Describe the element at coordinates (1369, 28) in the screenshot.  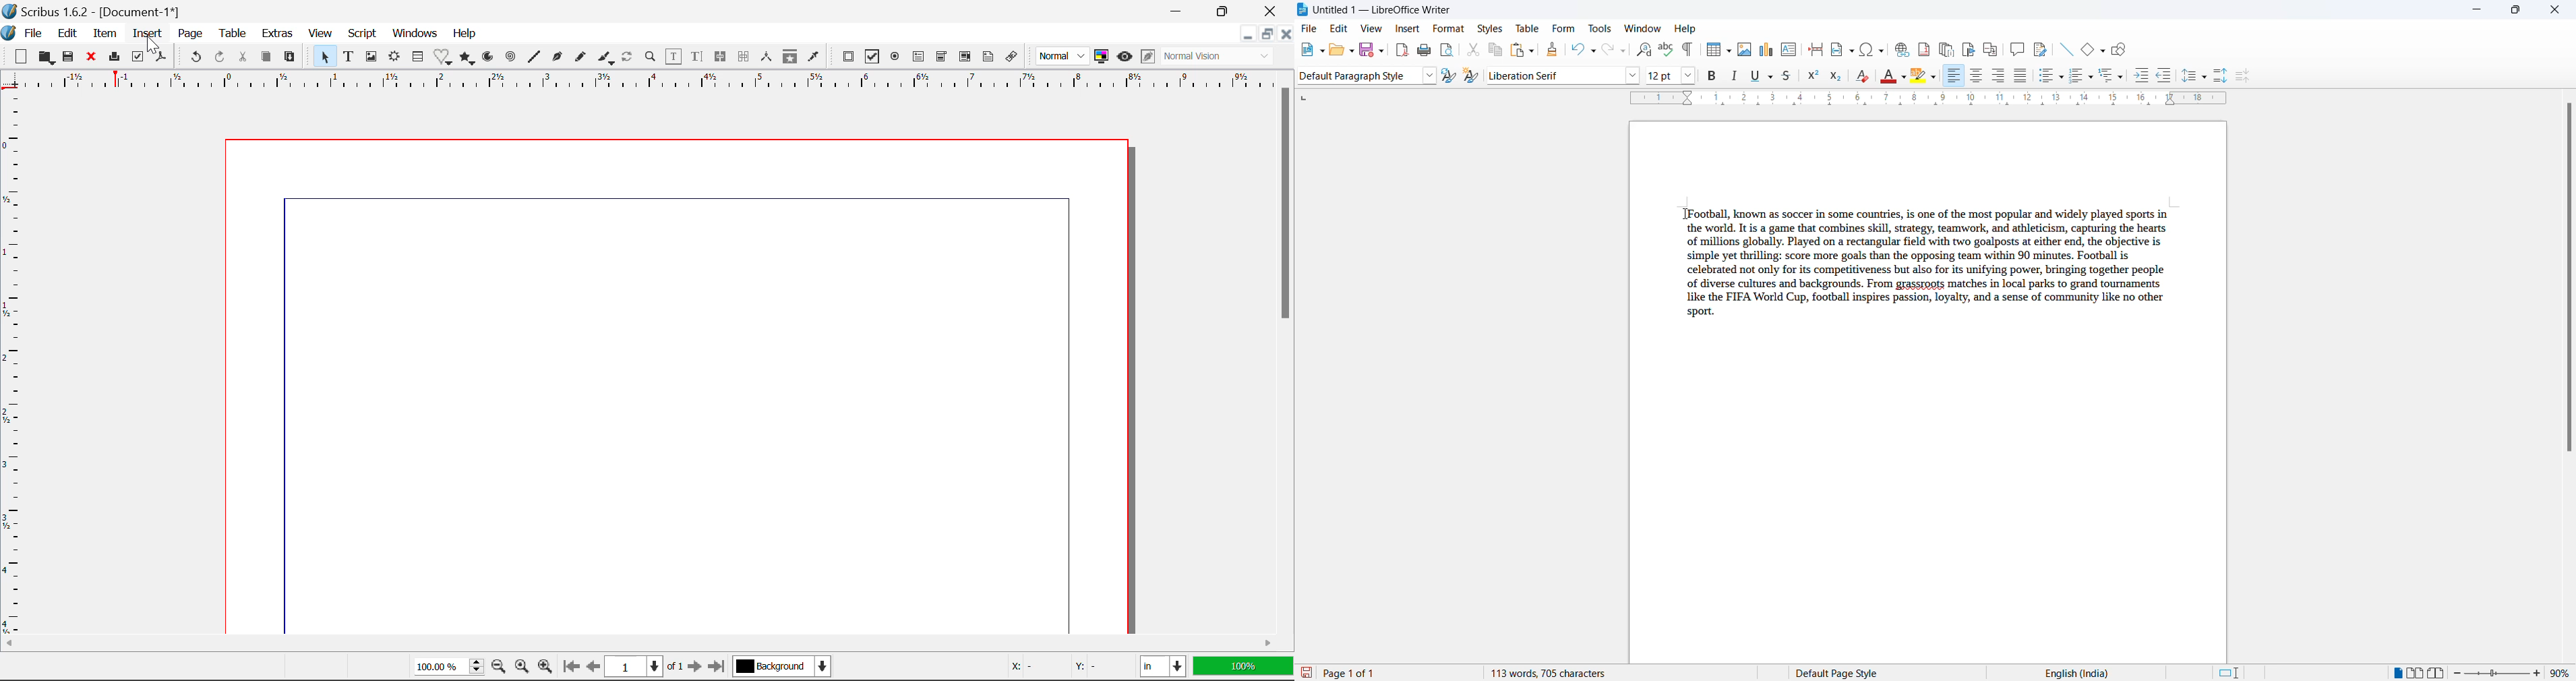
I see `view` at that location.